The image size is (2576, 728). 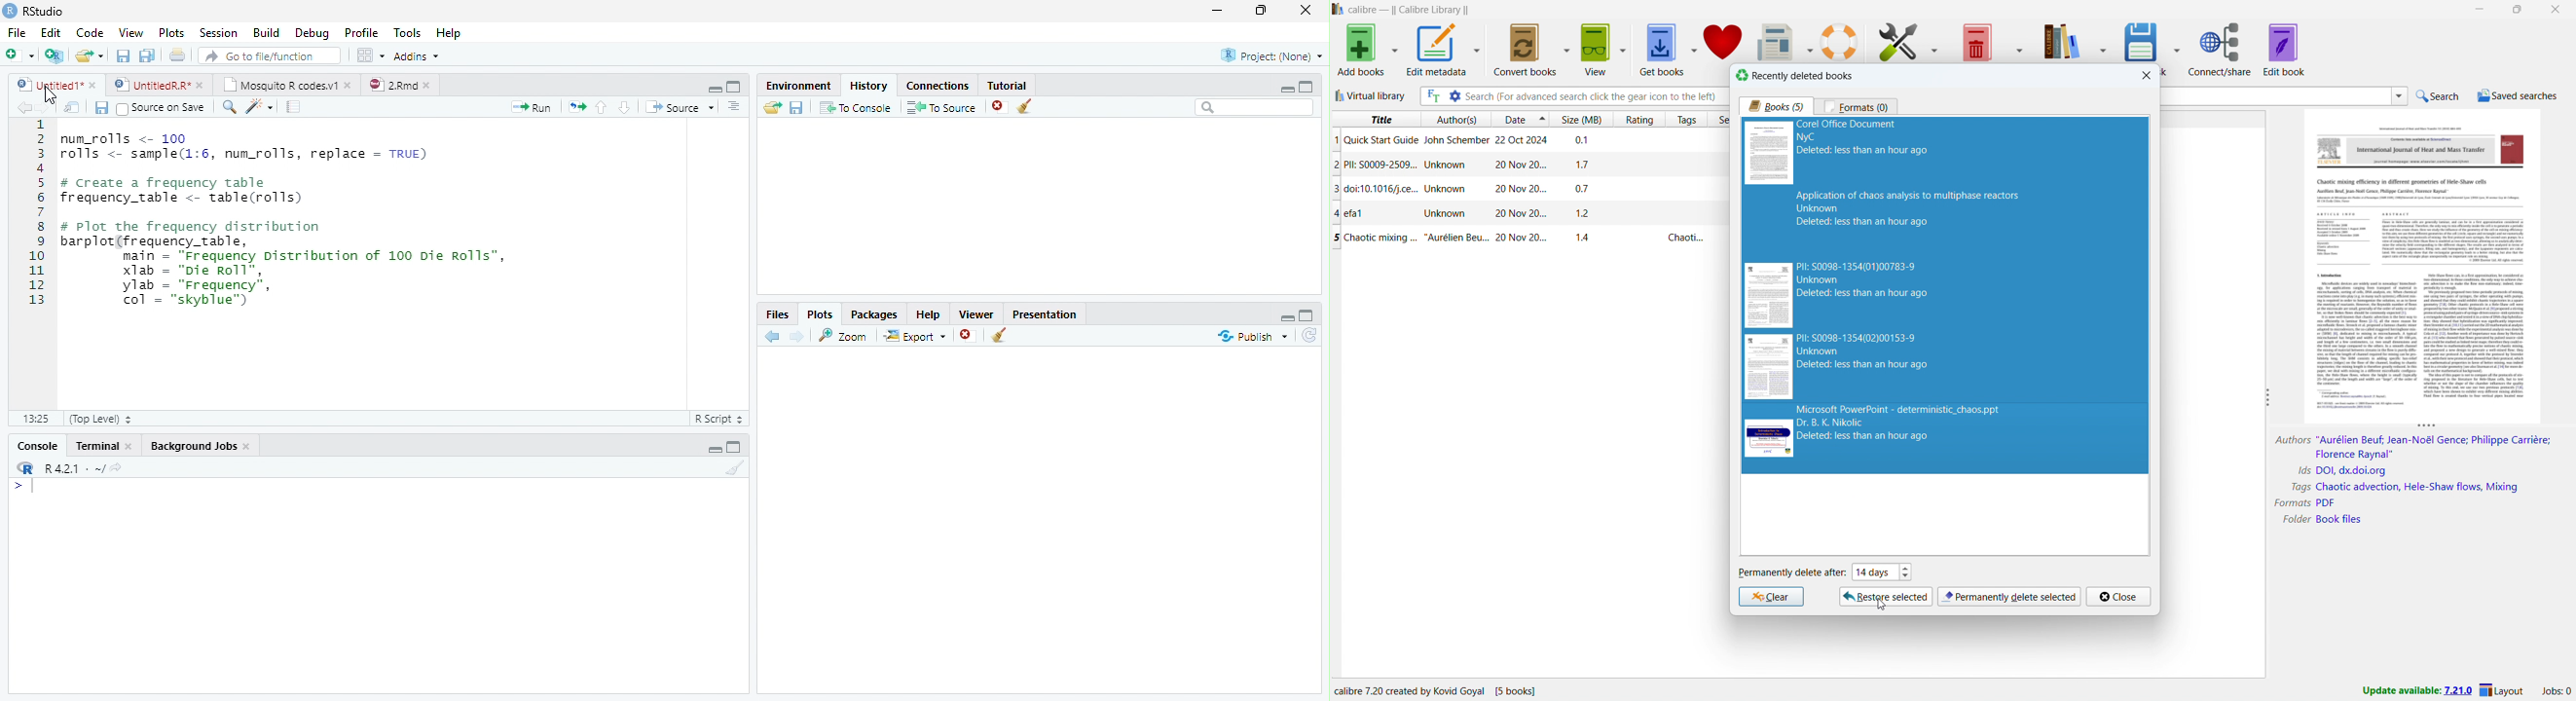 What do you see at coordinates (1045, 314) in the screenshot?
I see `Presentation` at bounding box center [1045, 314].